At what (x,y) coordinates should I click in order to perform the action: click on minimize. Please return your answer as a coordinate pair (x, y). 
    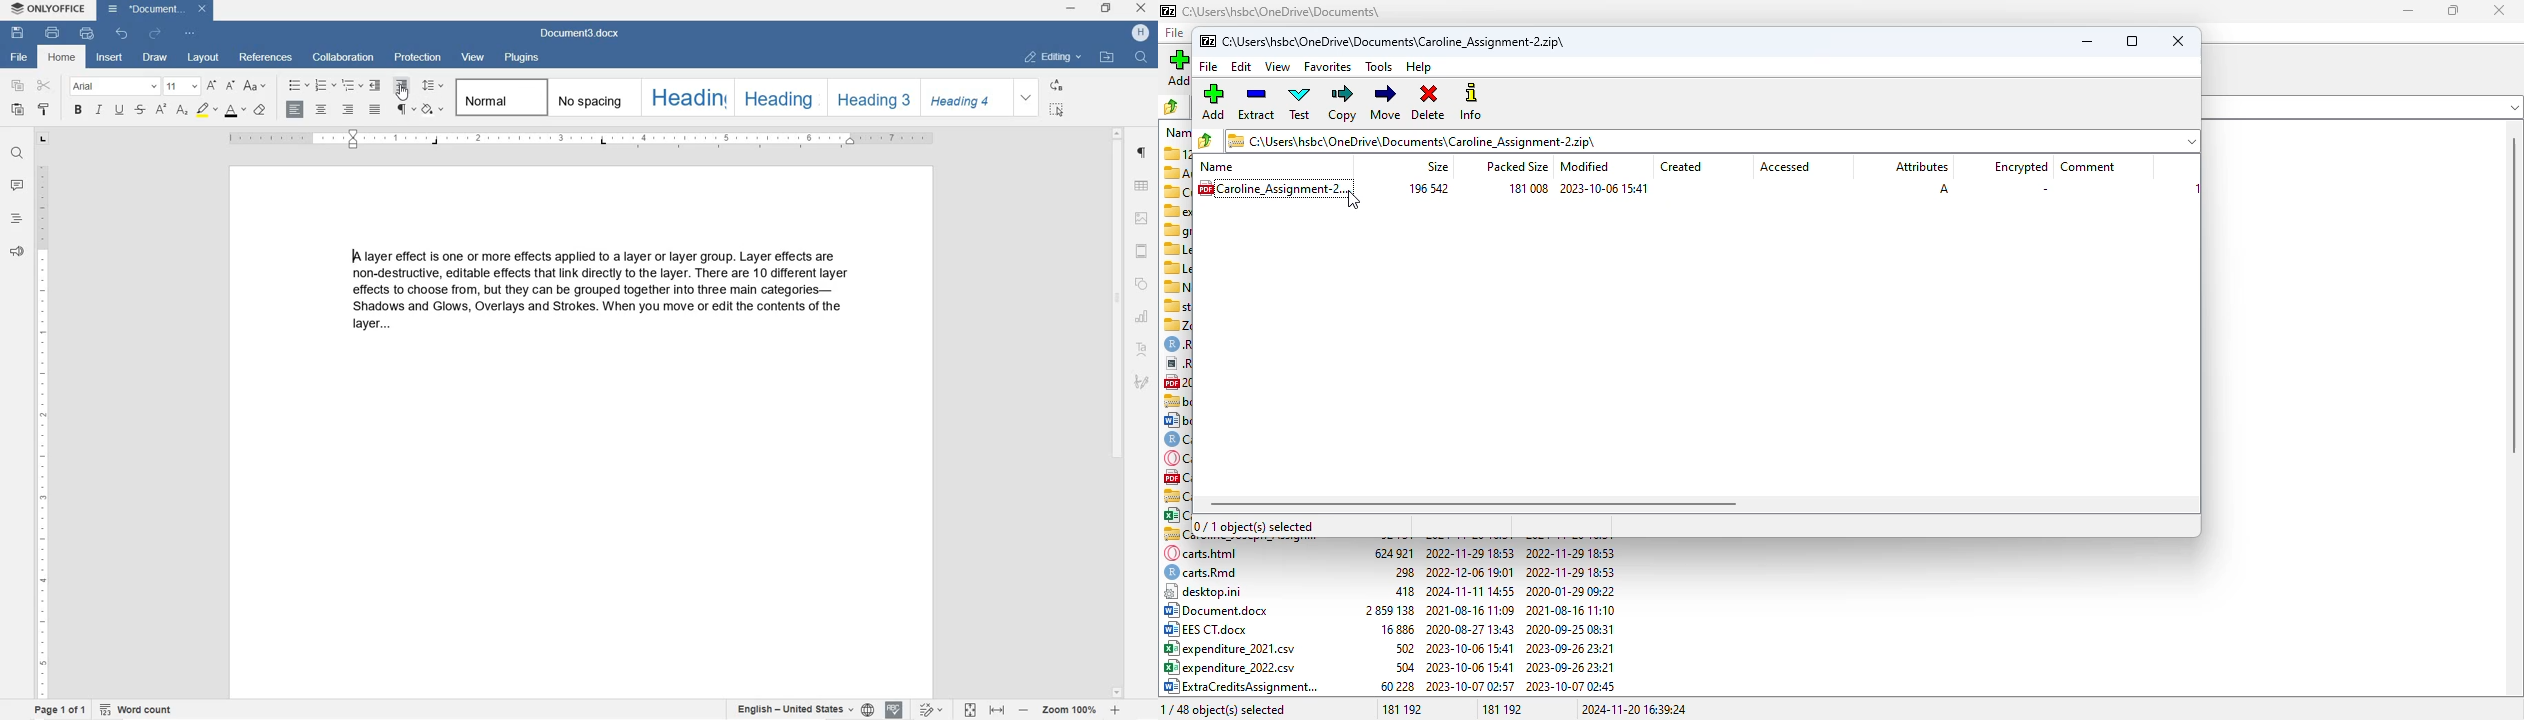
    Looking at the image, I should click on (2408, 11).